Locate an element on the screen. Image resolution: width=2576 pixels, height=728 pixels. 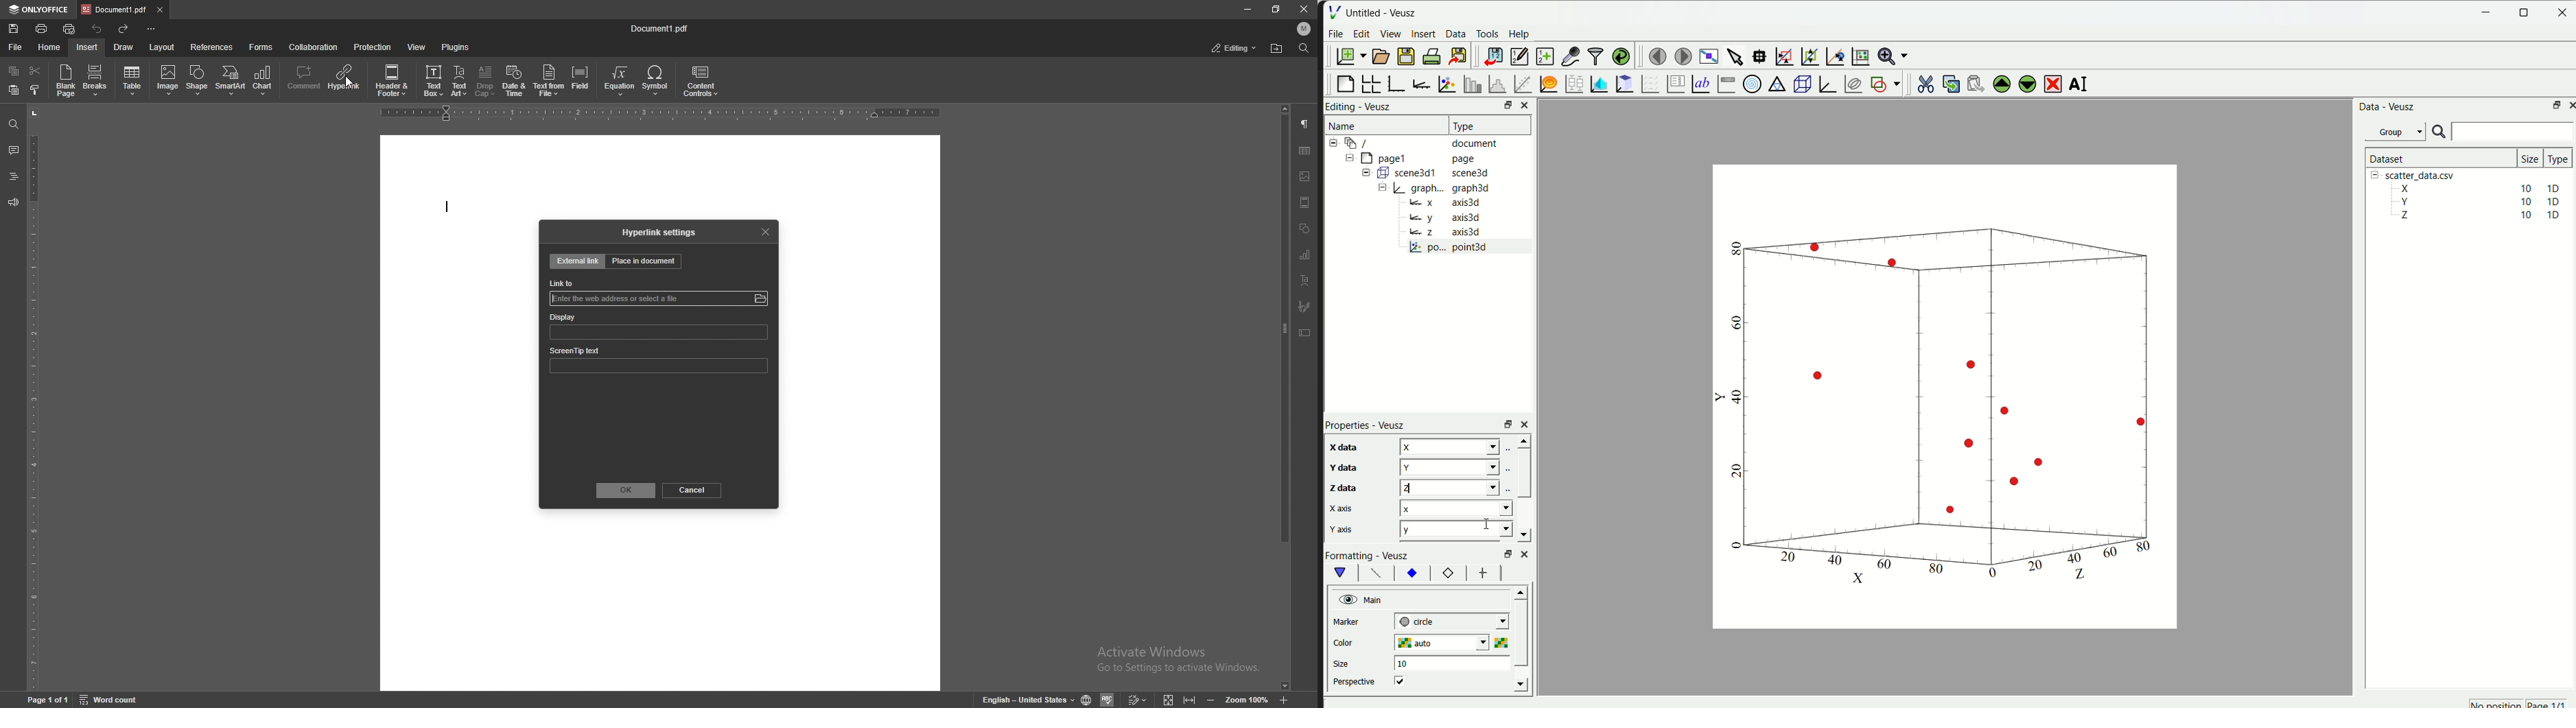
= | graph... graph3d is located at coordinates (1440, 189).